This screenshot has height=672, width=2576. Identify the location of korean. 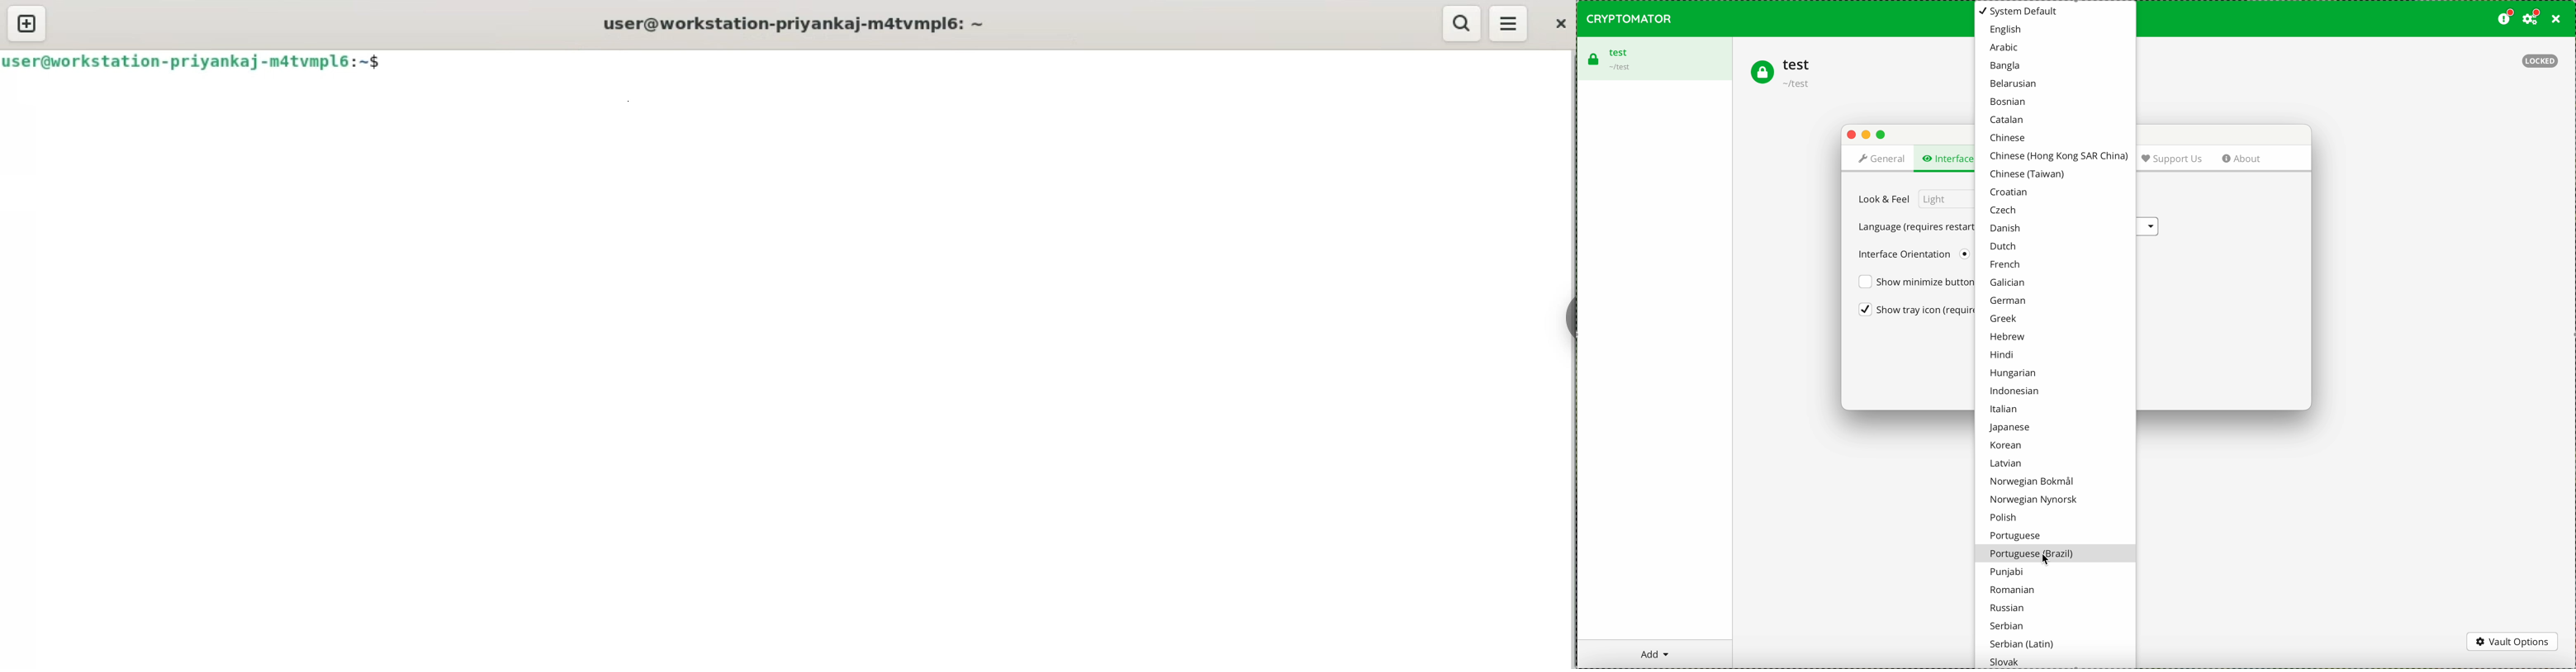
(2011, 446).